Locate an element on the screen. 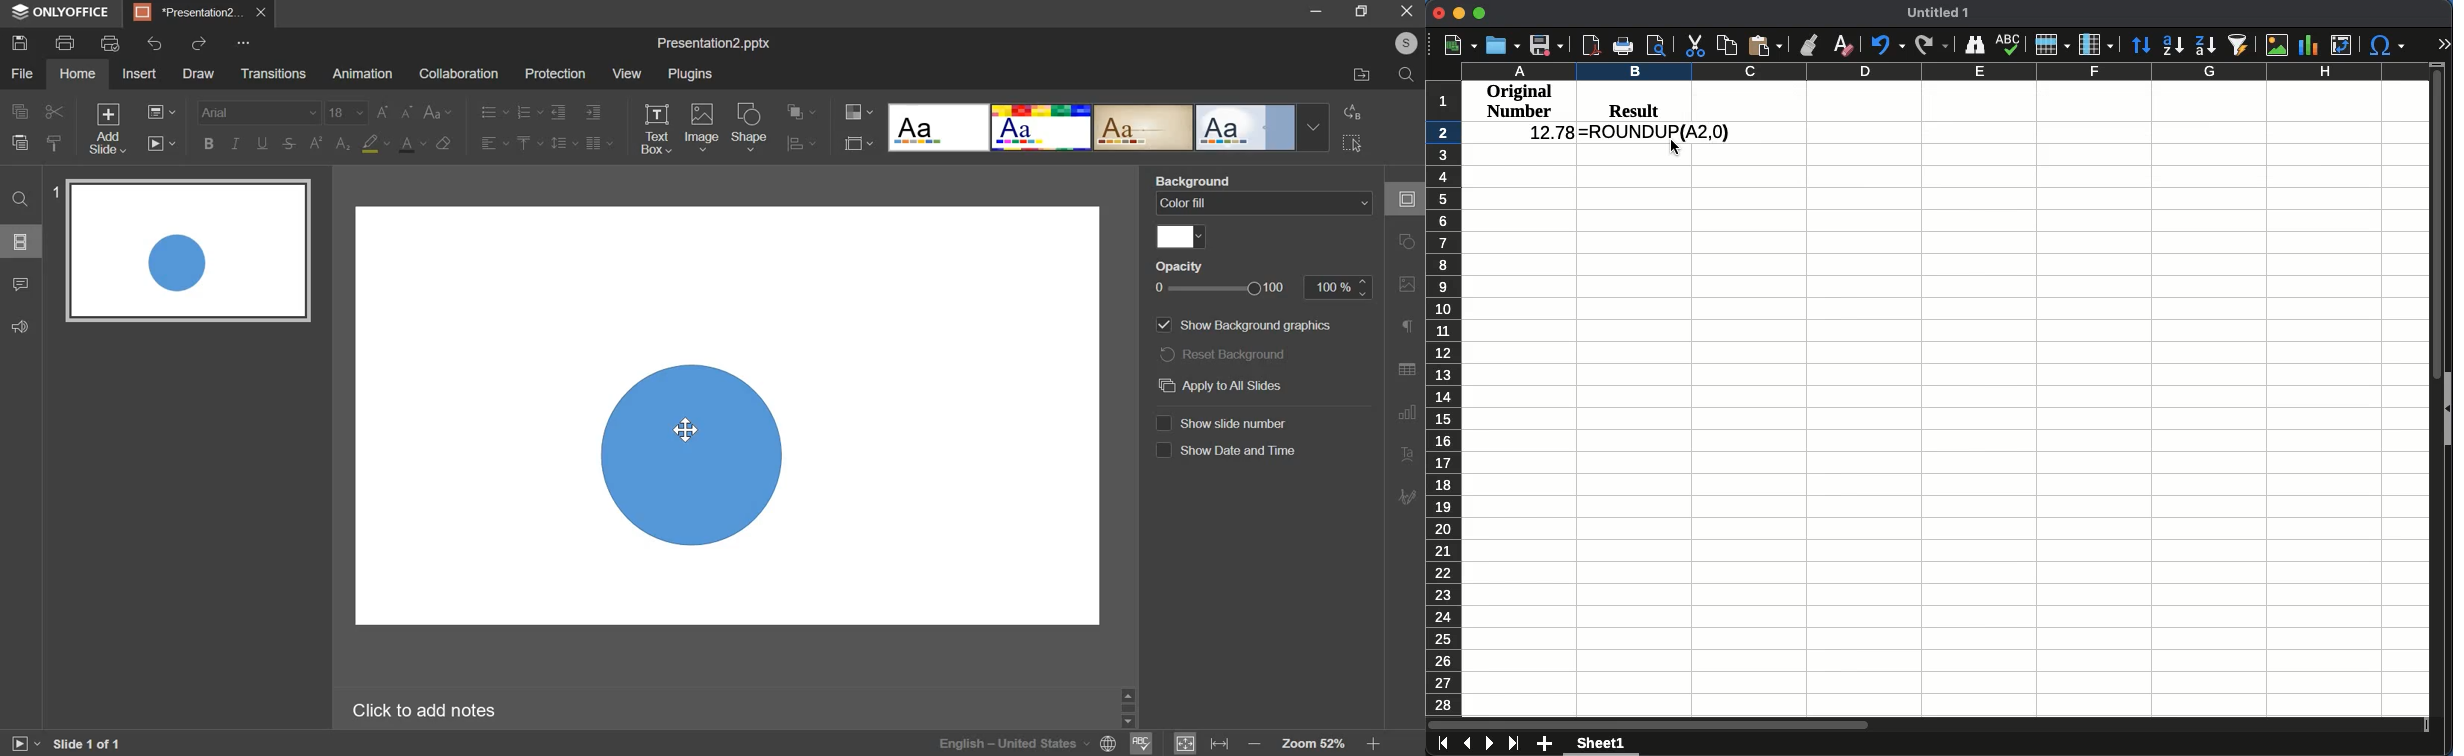 The image size is (2464, 756). move up is located at coordinates (1131, 694).